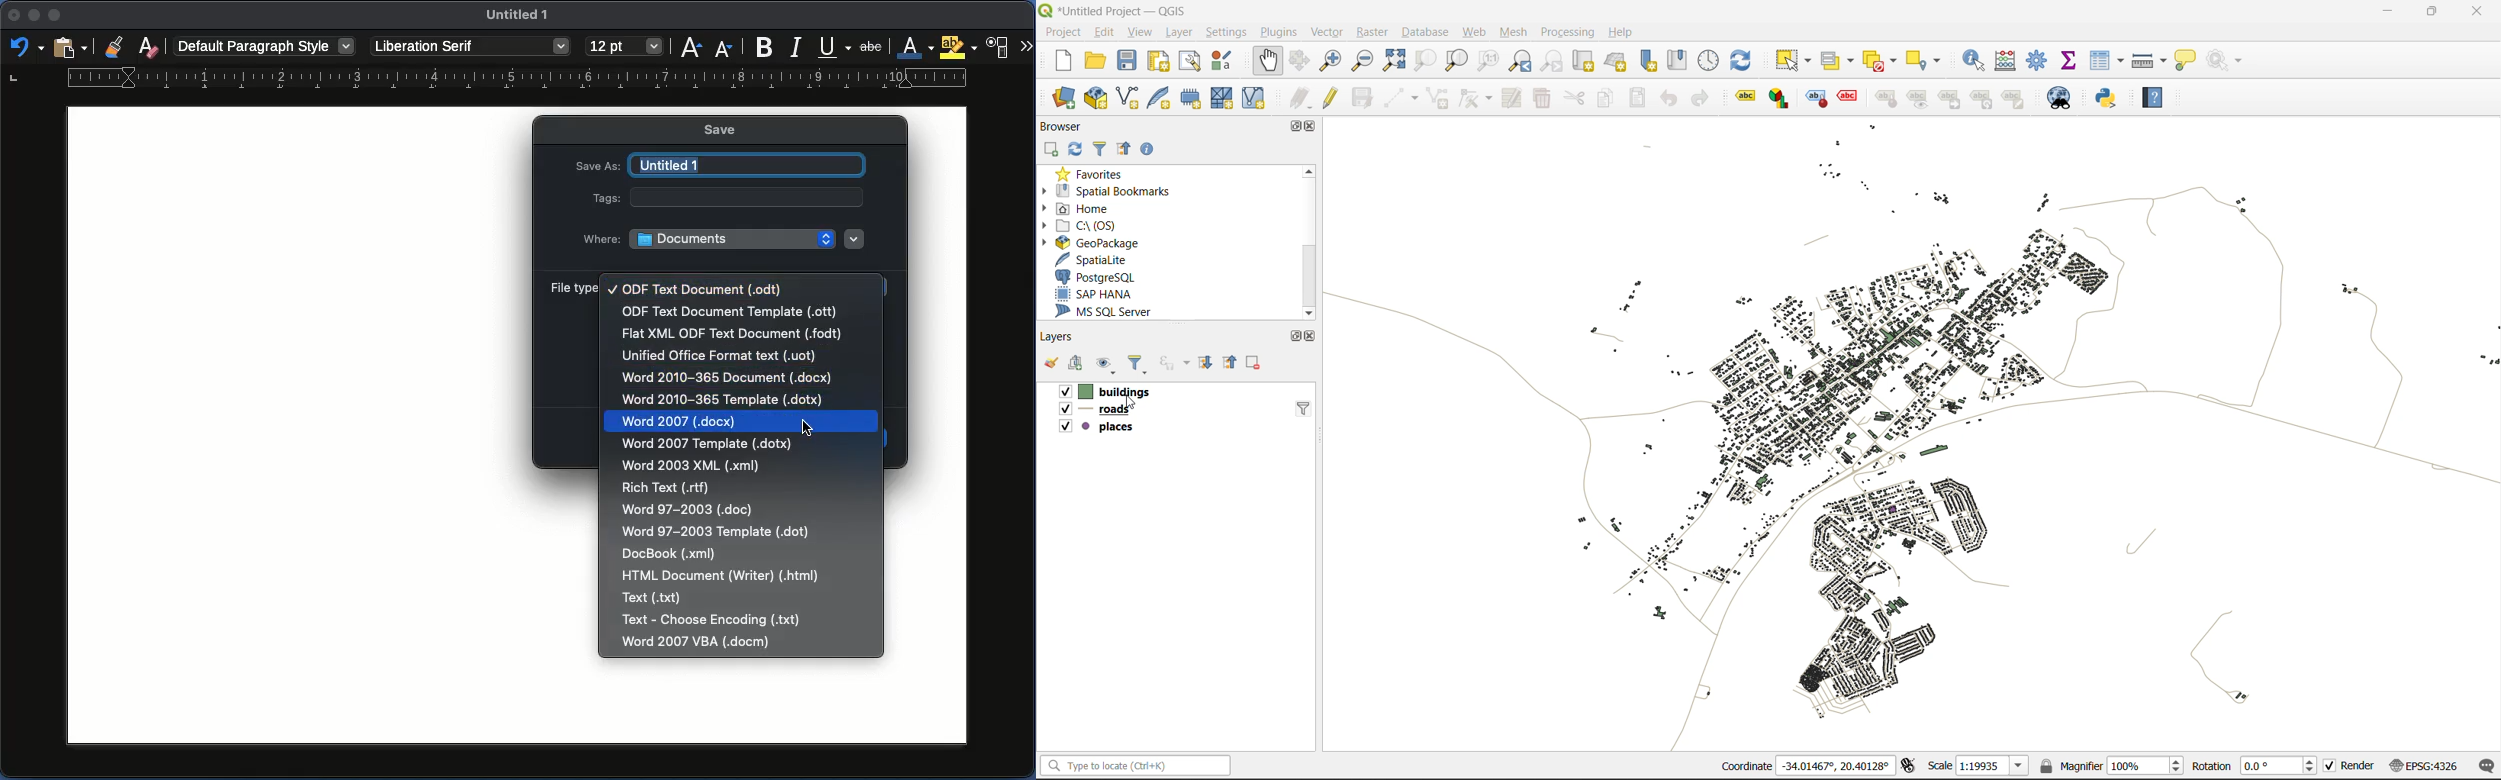  I want to click on More, so click(1026, 47).